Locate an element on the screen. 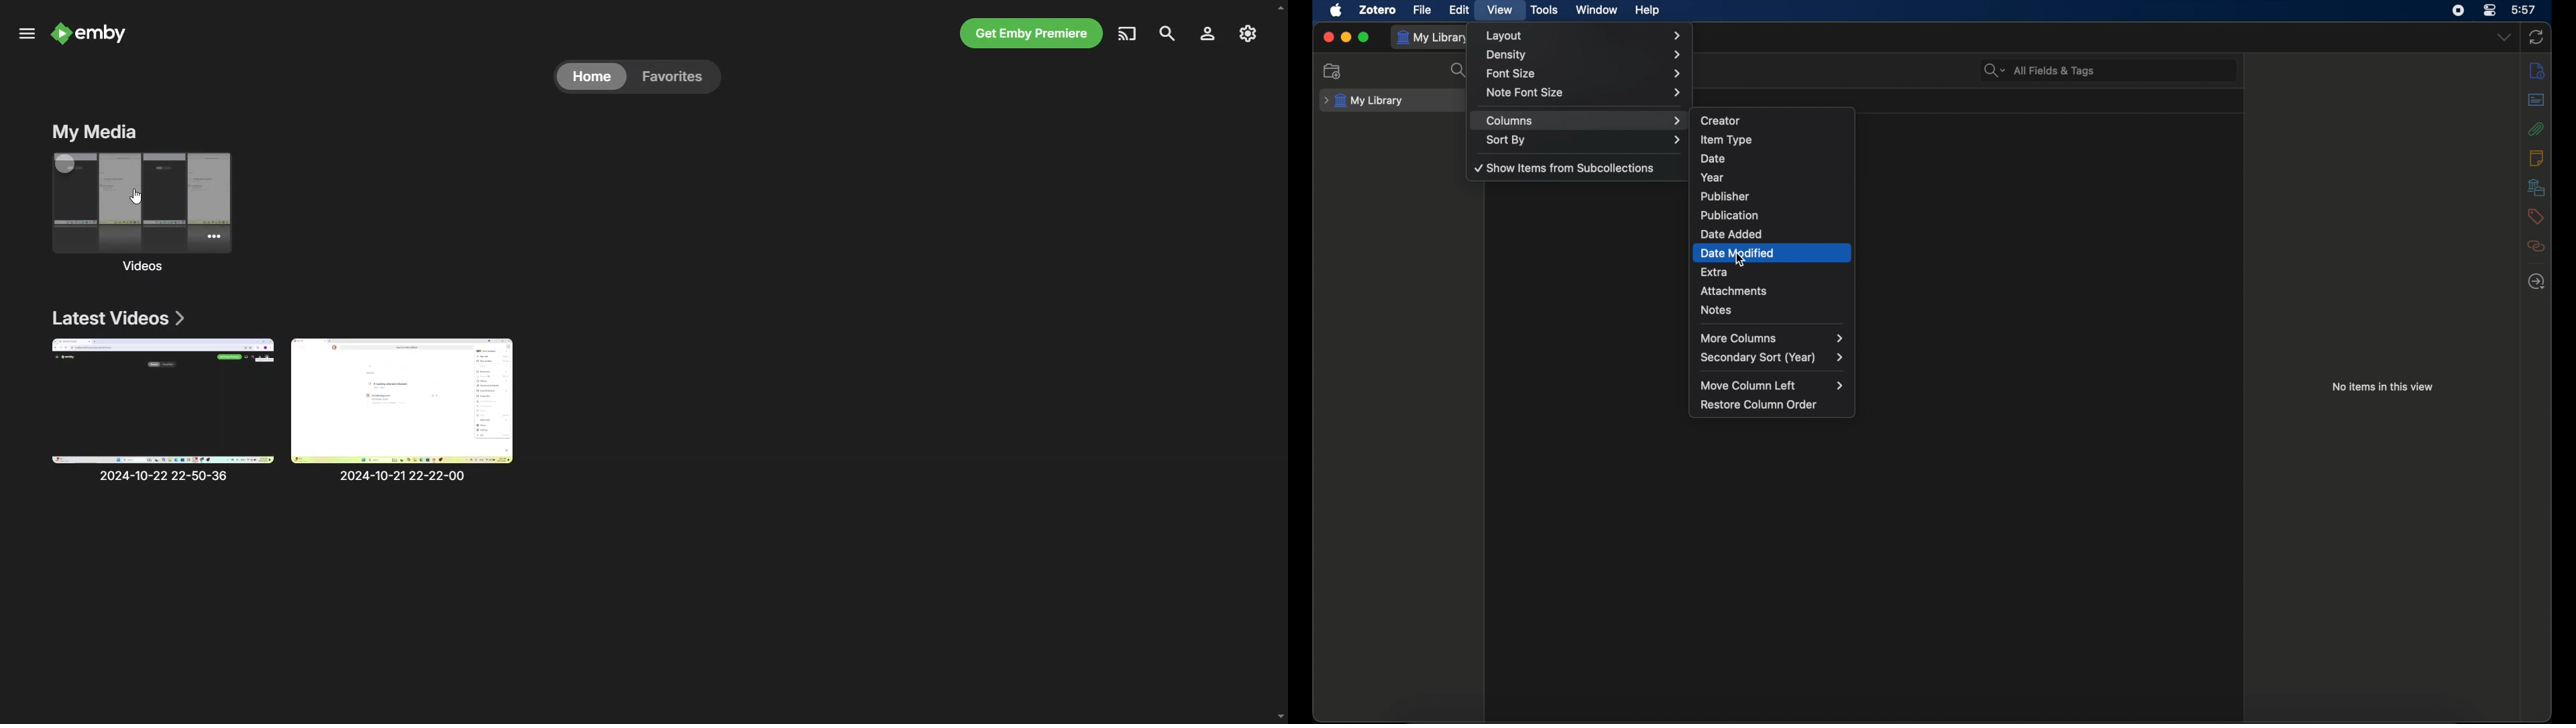  new collection is located at coordinates (1333, 71).